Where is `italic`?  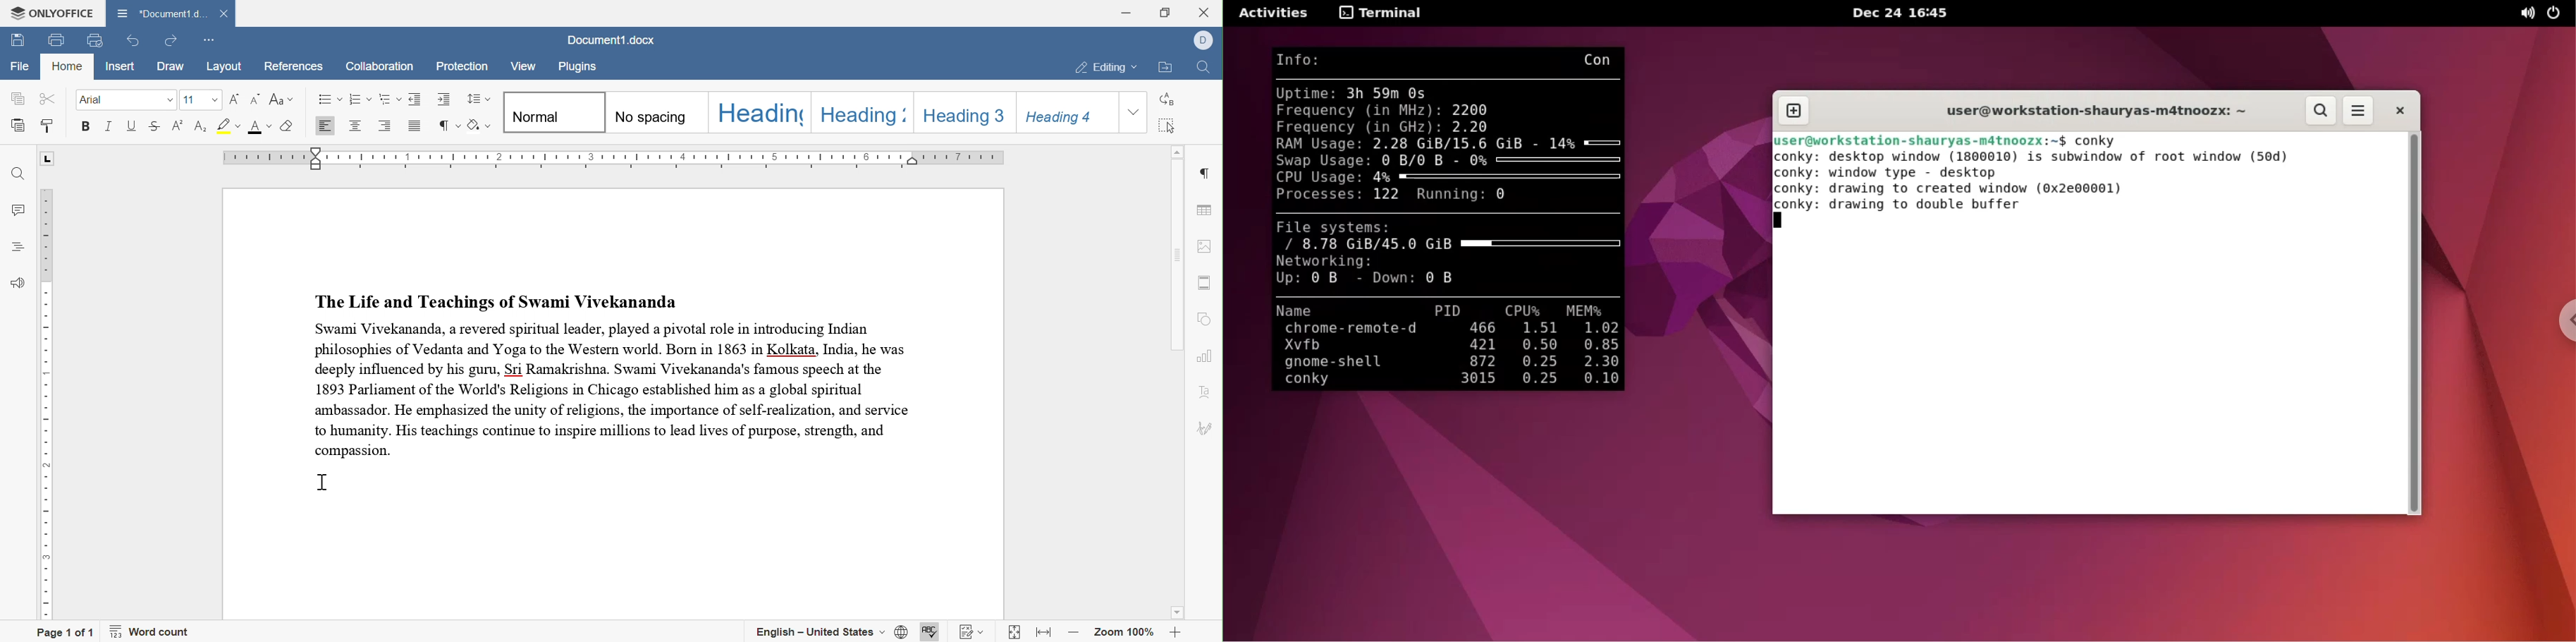
italic is located at coordinates (110, 126).